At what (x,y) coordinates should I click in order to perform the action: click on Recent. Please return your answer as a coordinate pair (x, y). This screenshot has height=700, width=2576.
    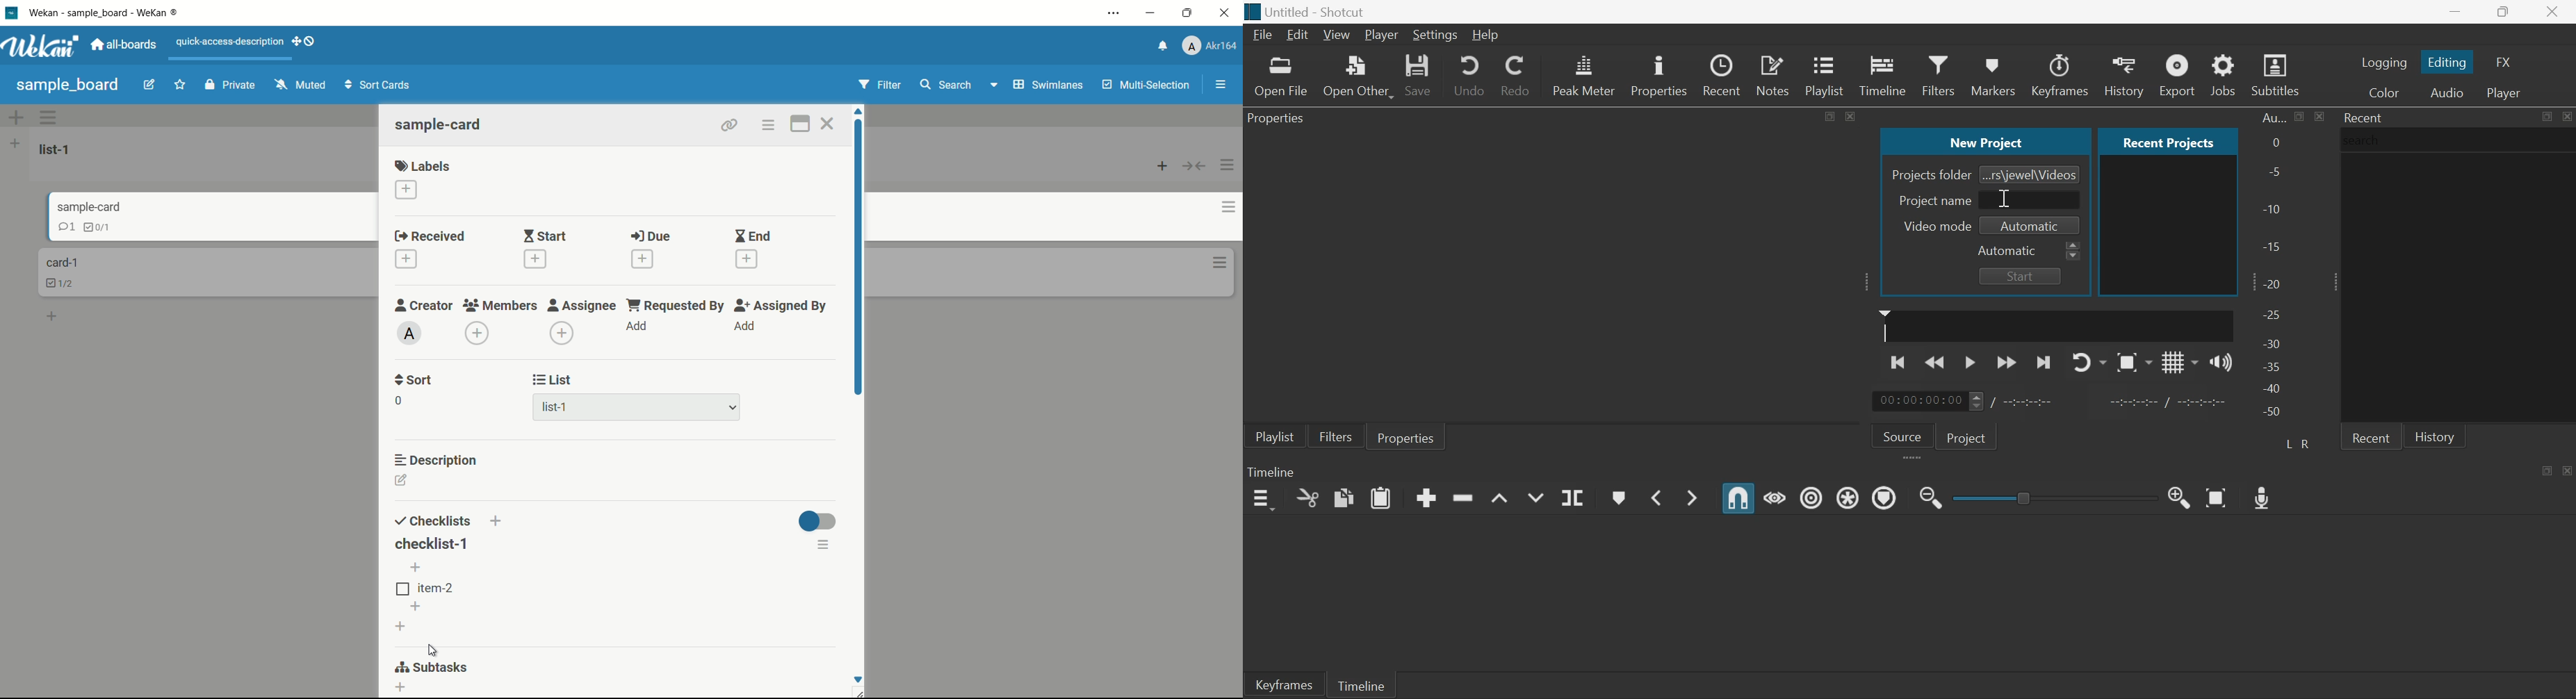
    Looking at the image, I should click on (1724, 75).